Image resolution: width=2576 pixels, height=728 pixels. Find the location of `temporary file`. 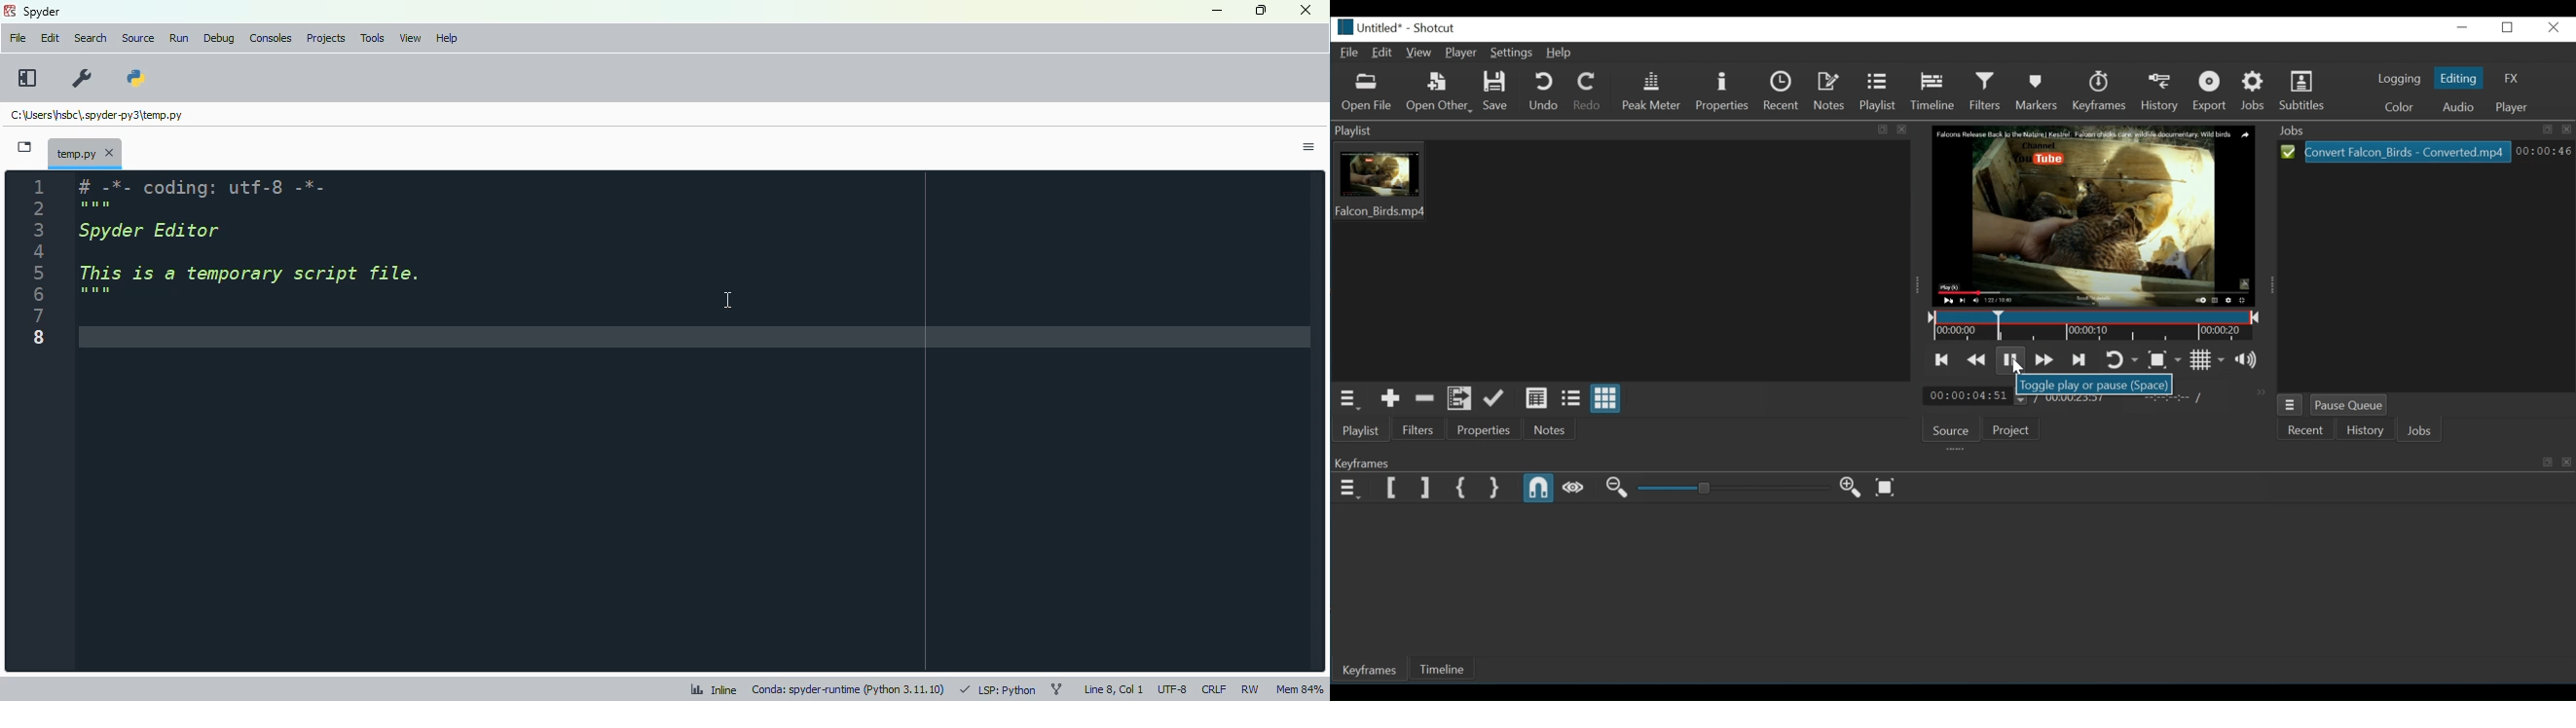

temporary file is located at coordinates (97, 116).